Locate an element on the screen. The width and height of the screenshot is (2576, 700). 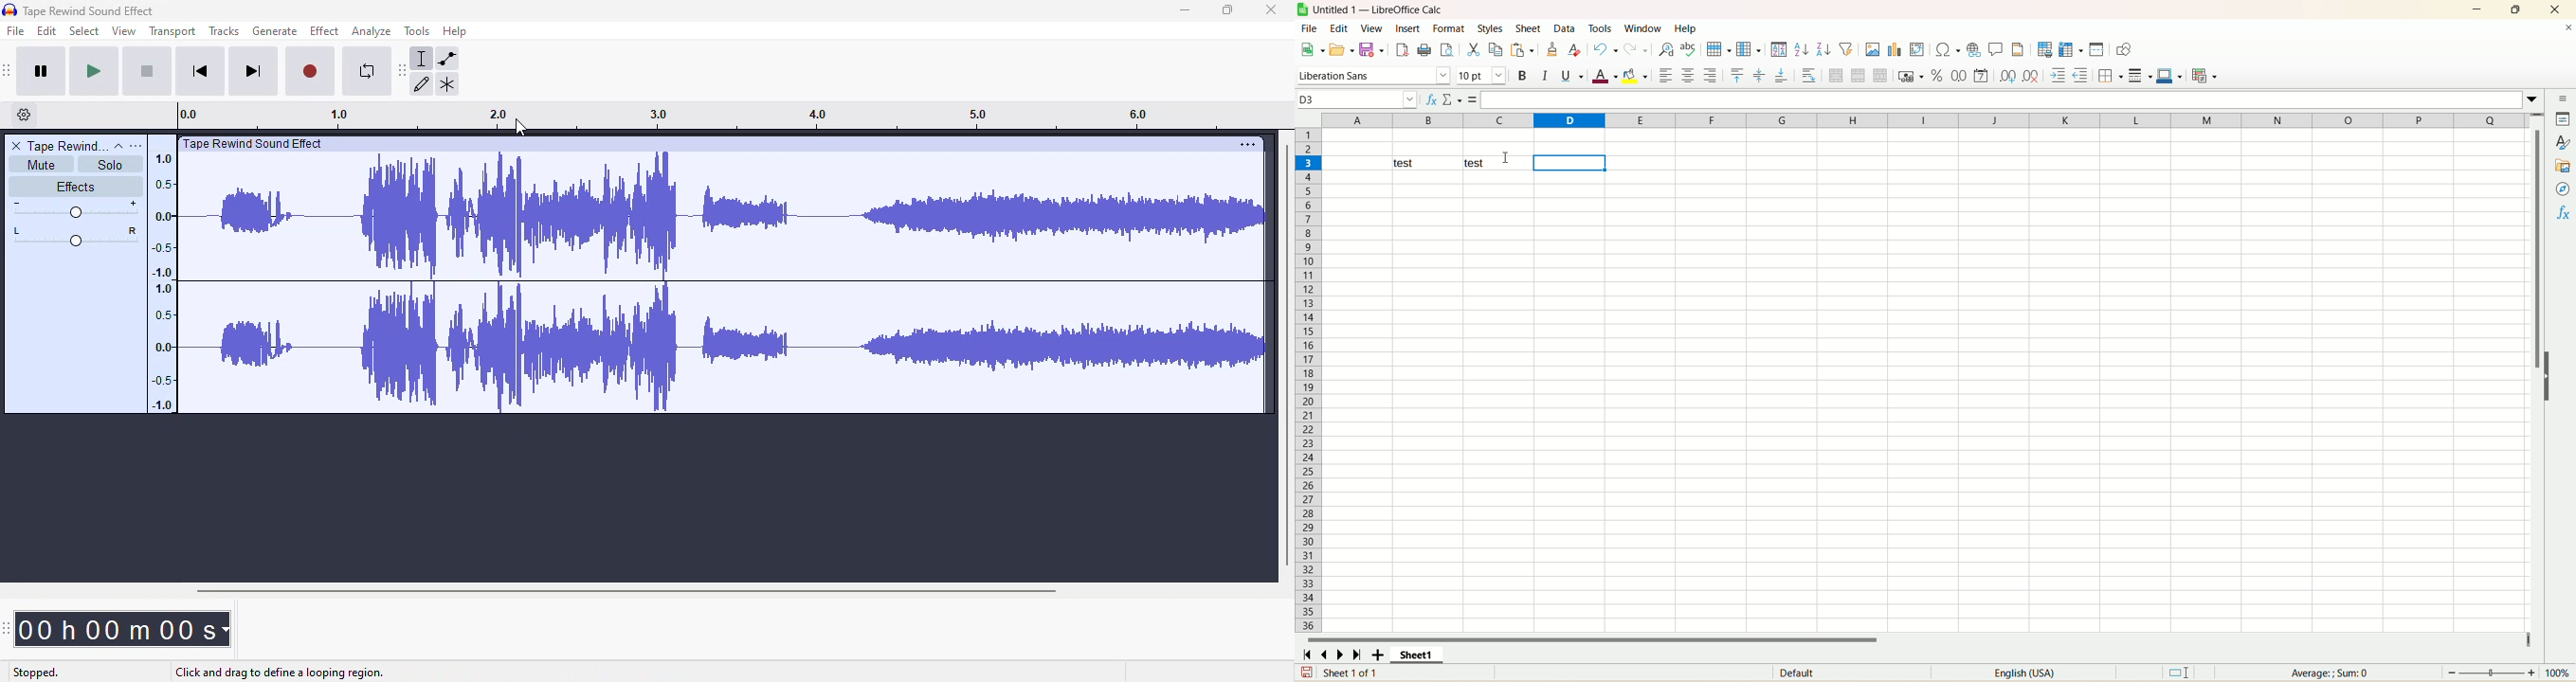
Increase indent is located at coordinates (2058, 75).